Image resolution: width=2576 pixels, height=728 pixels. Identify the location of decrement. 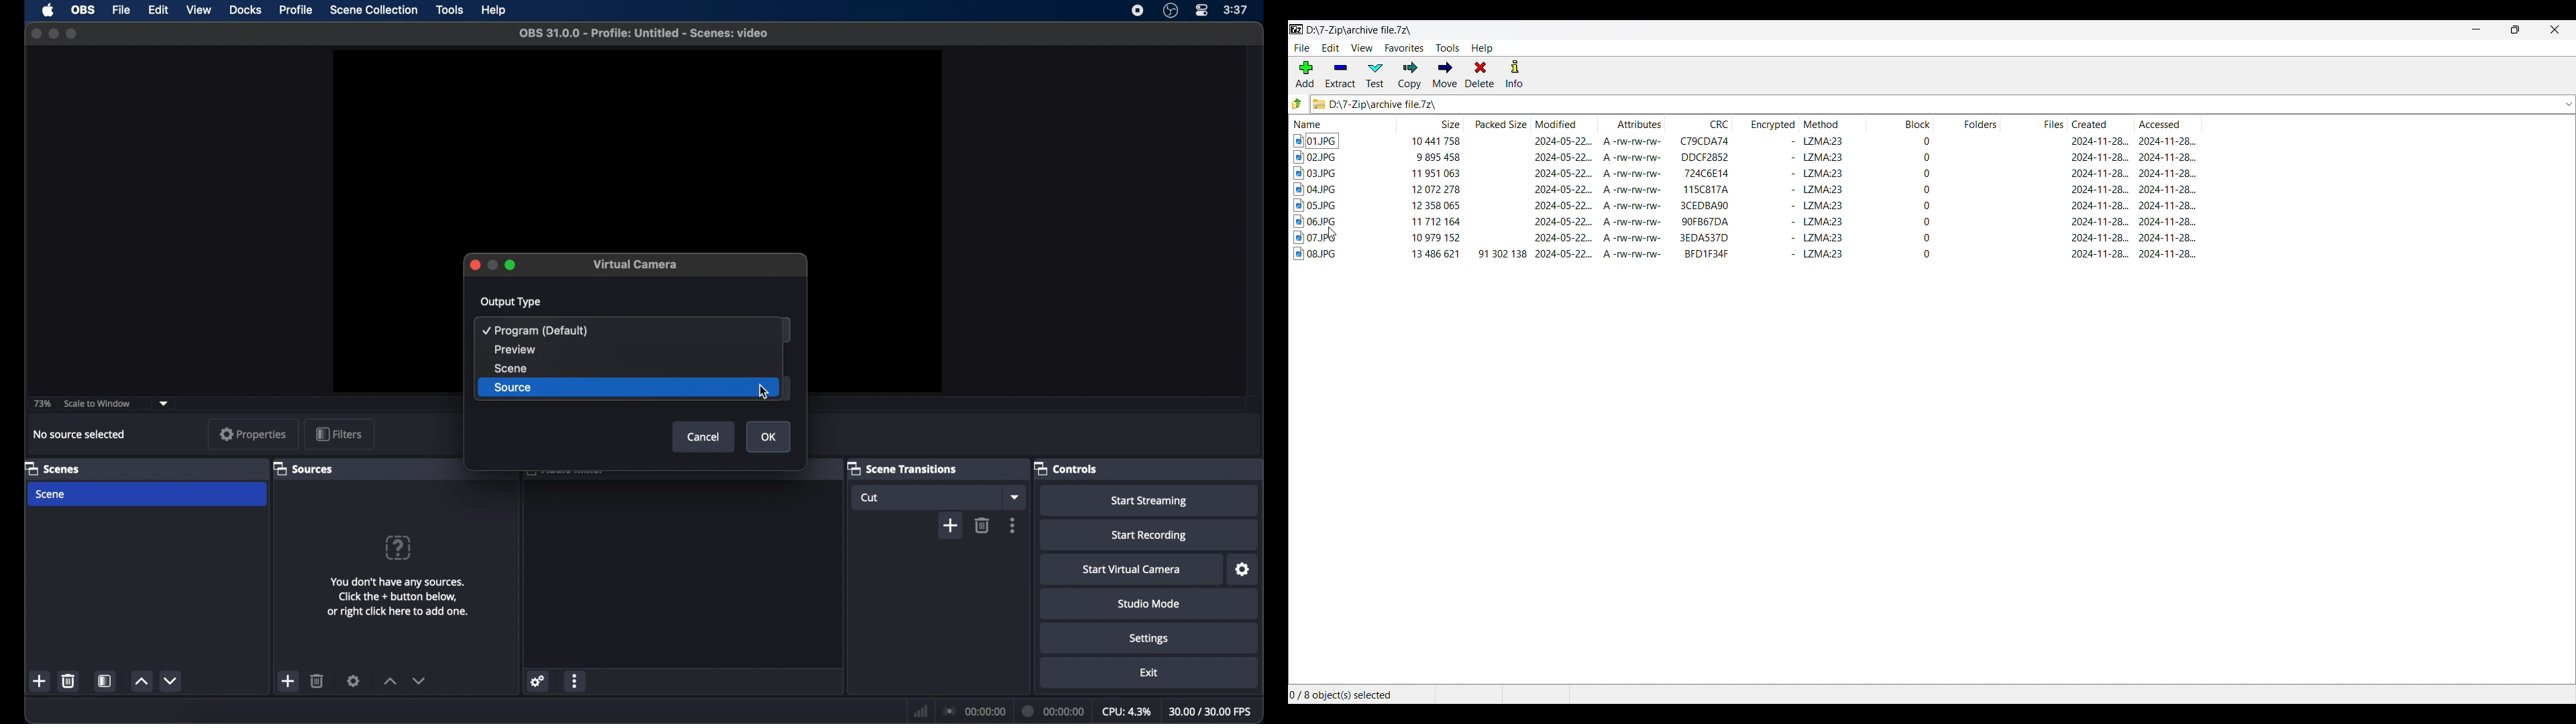
(419, 680).